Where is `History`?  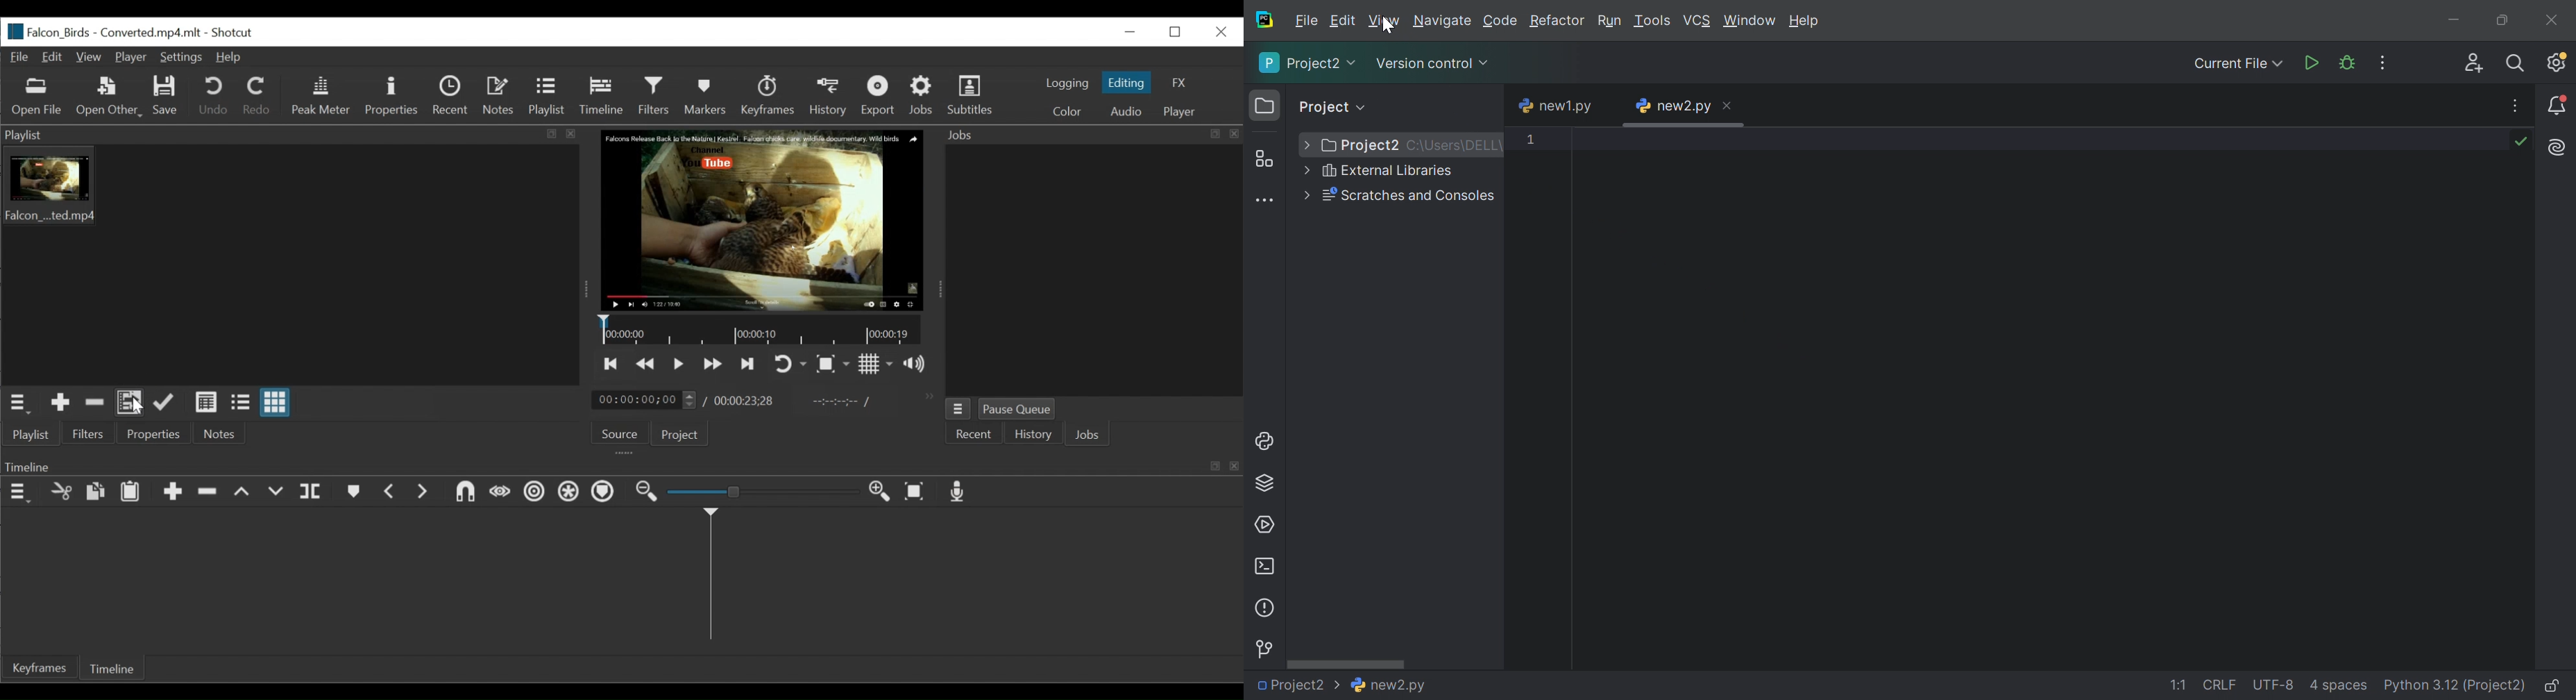 History is located at coordinates (830, 97).